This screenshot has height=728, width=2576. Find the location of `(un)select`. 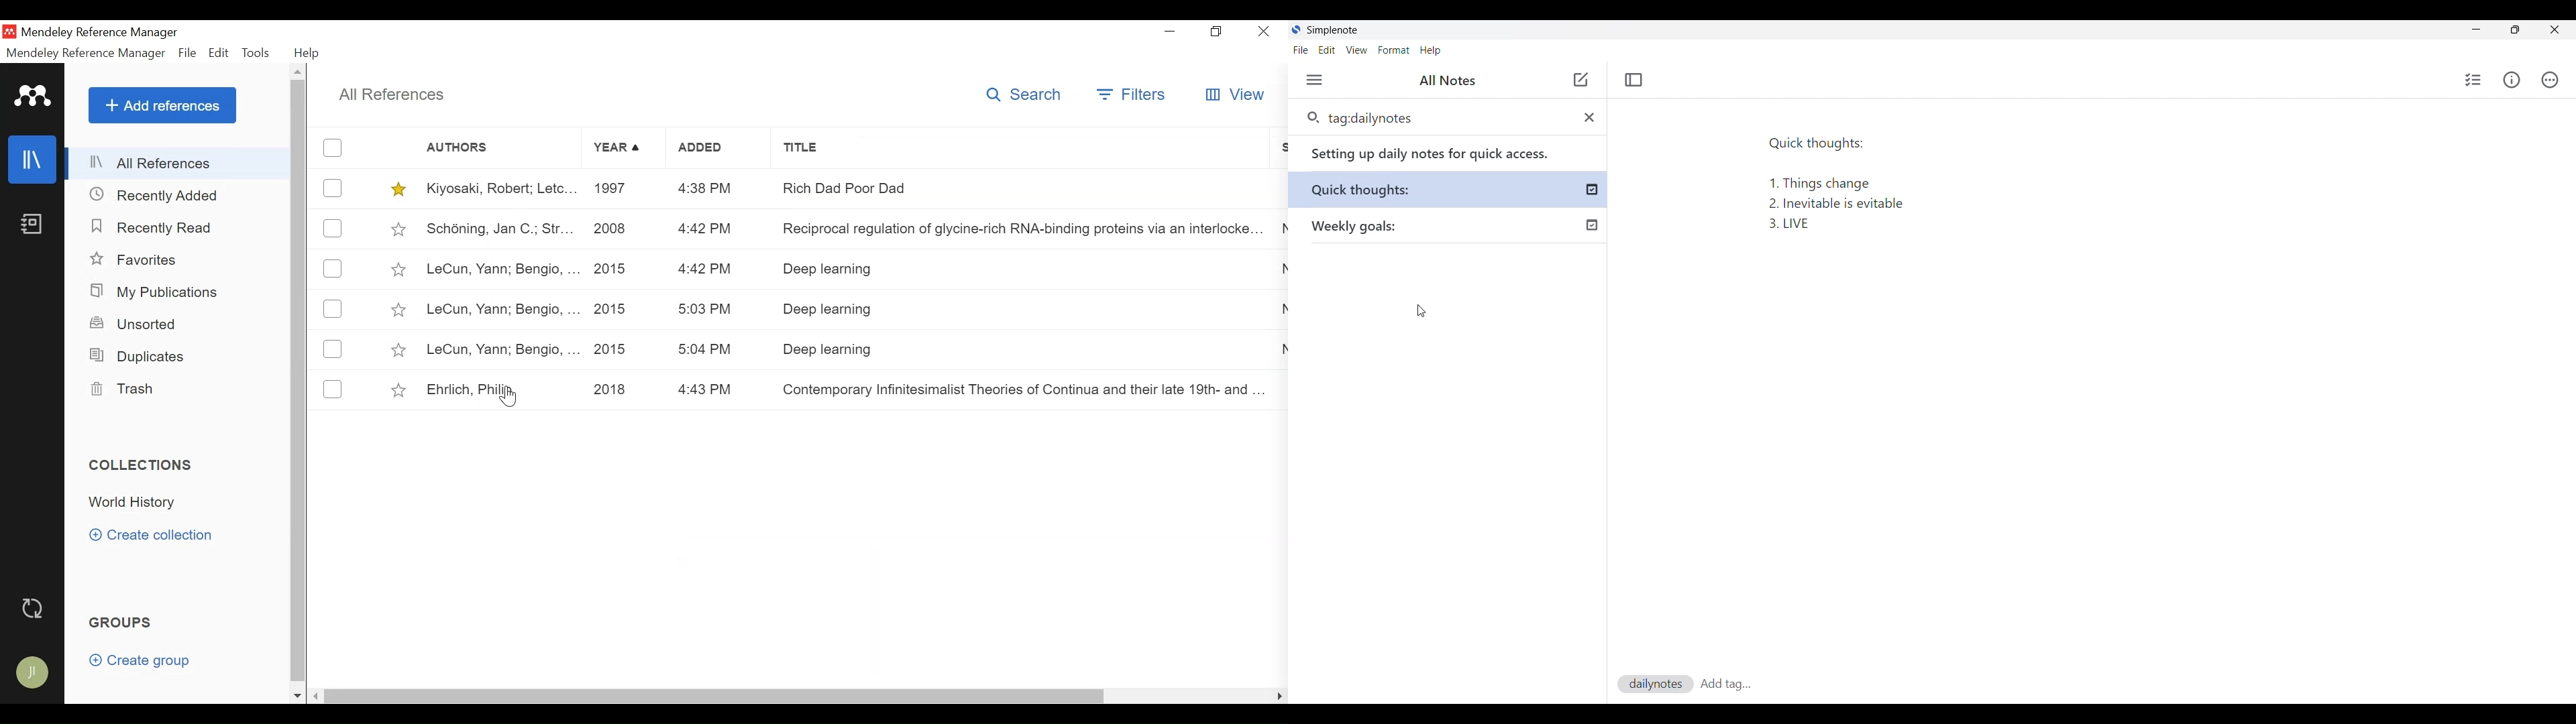

(un)select is located at coordinates (335, 269).